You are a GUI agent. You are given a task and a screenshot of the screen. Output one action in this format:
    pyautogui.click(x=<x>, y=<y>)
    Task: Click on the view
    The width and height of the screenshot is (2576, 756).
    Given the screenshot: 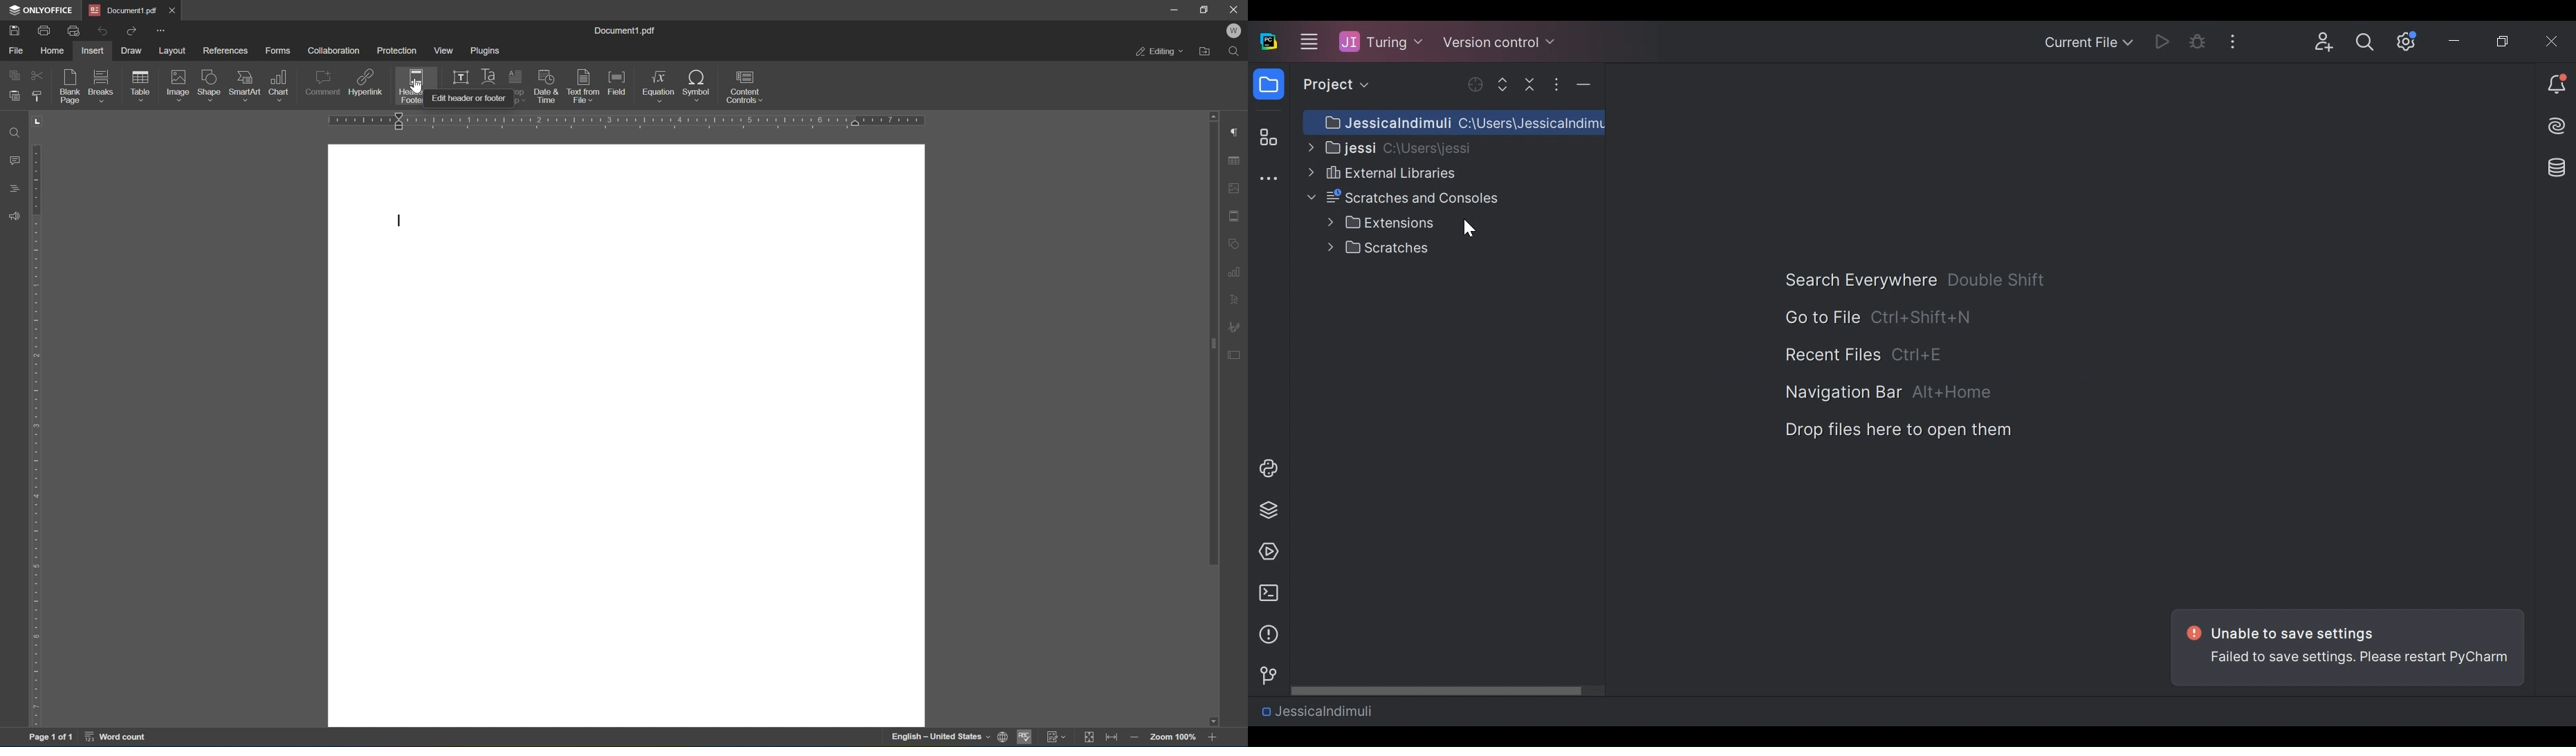 What is the action you would take?
    pyautogui.click(x=442, y=51)
    